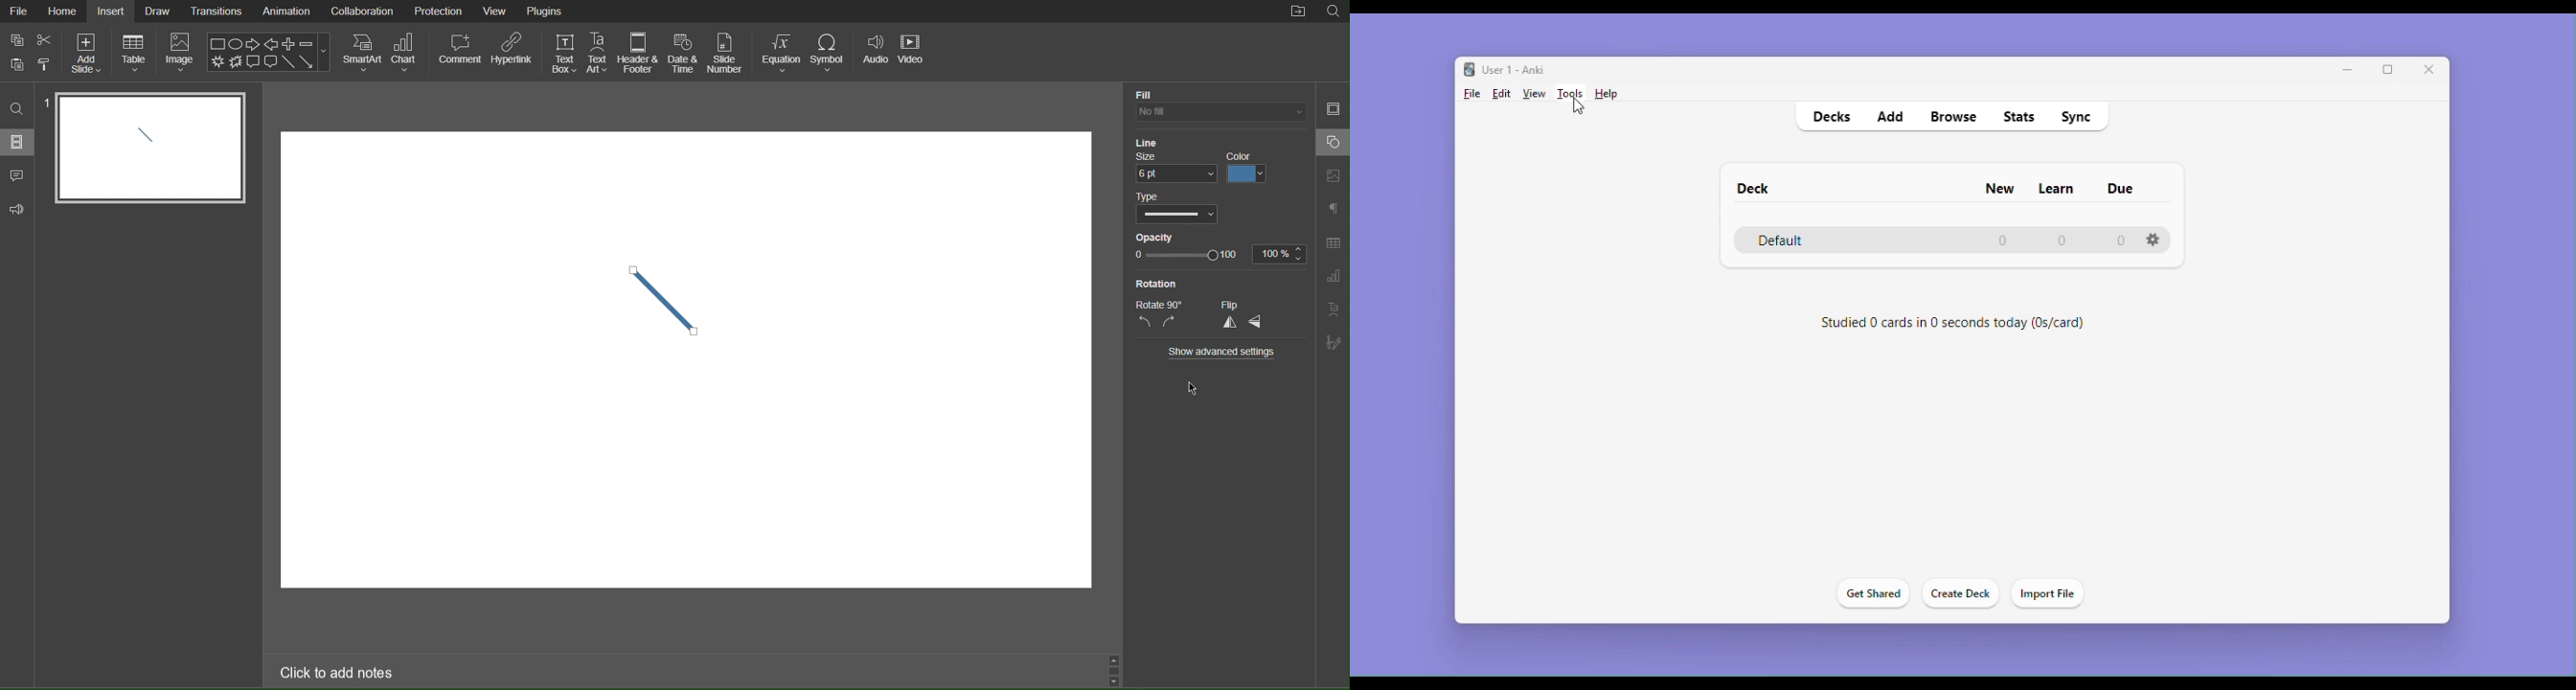  Describe the element at coordinates (2054, 596) in the screenshot. I see `Import file` at that location.